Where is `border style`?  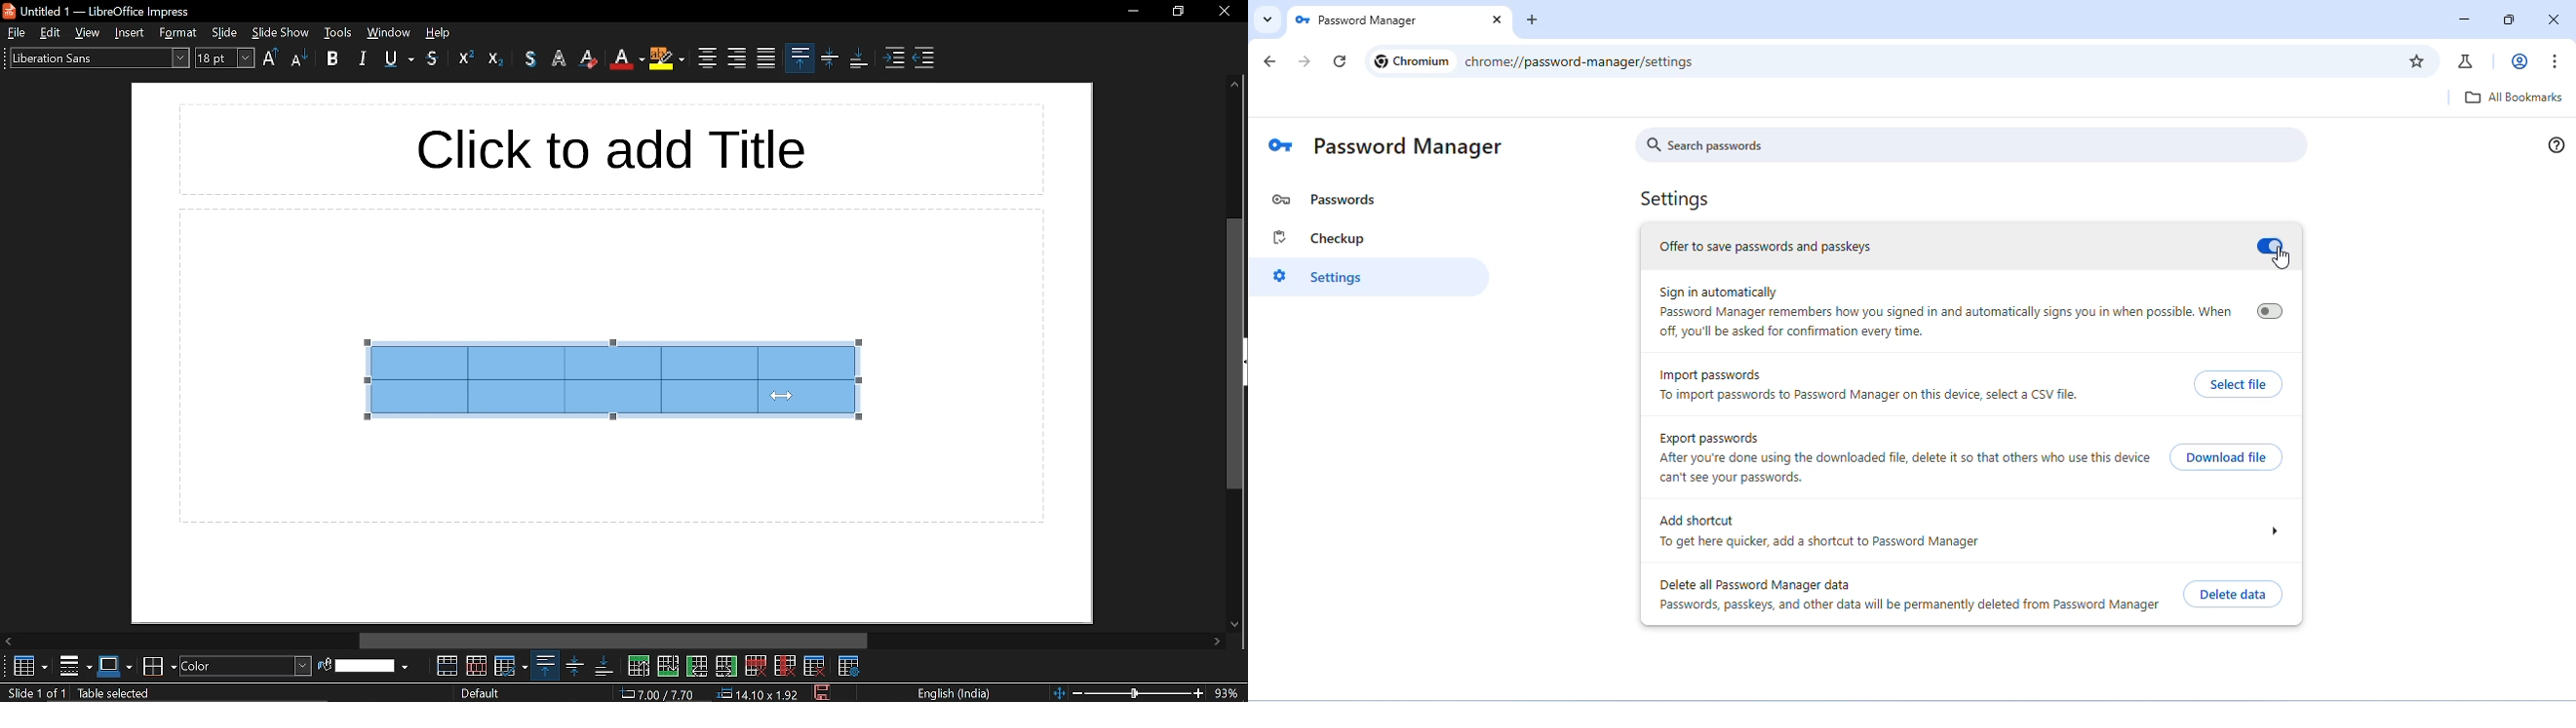 border style is located at coordinates (116, 666).